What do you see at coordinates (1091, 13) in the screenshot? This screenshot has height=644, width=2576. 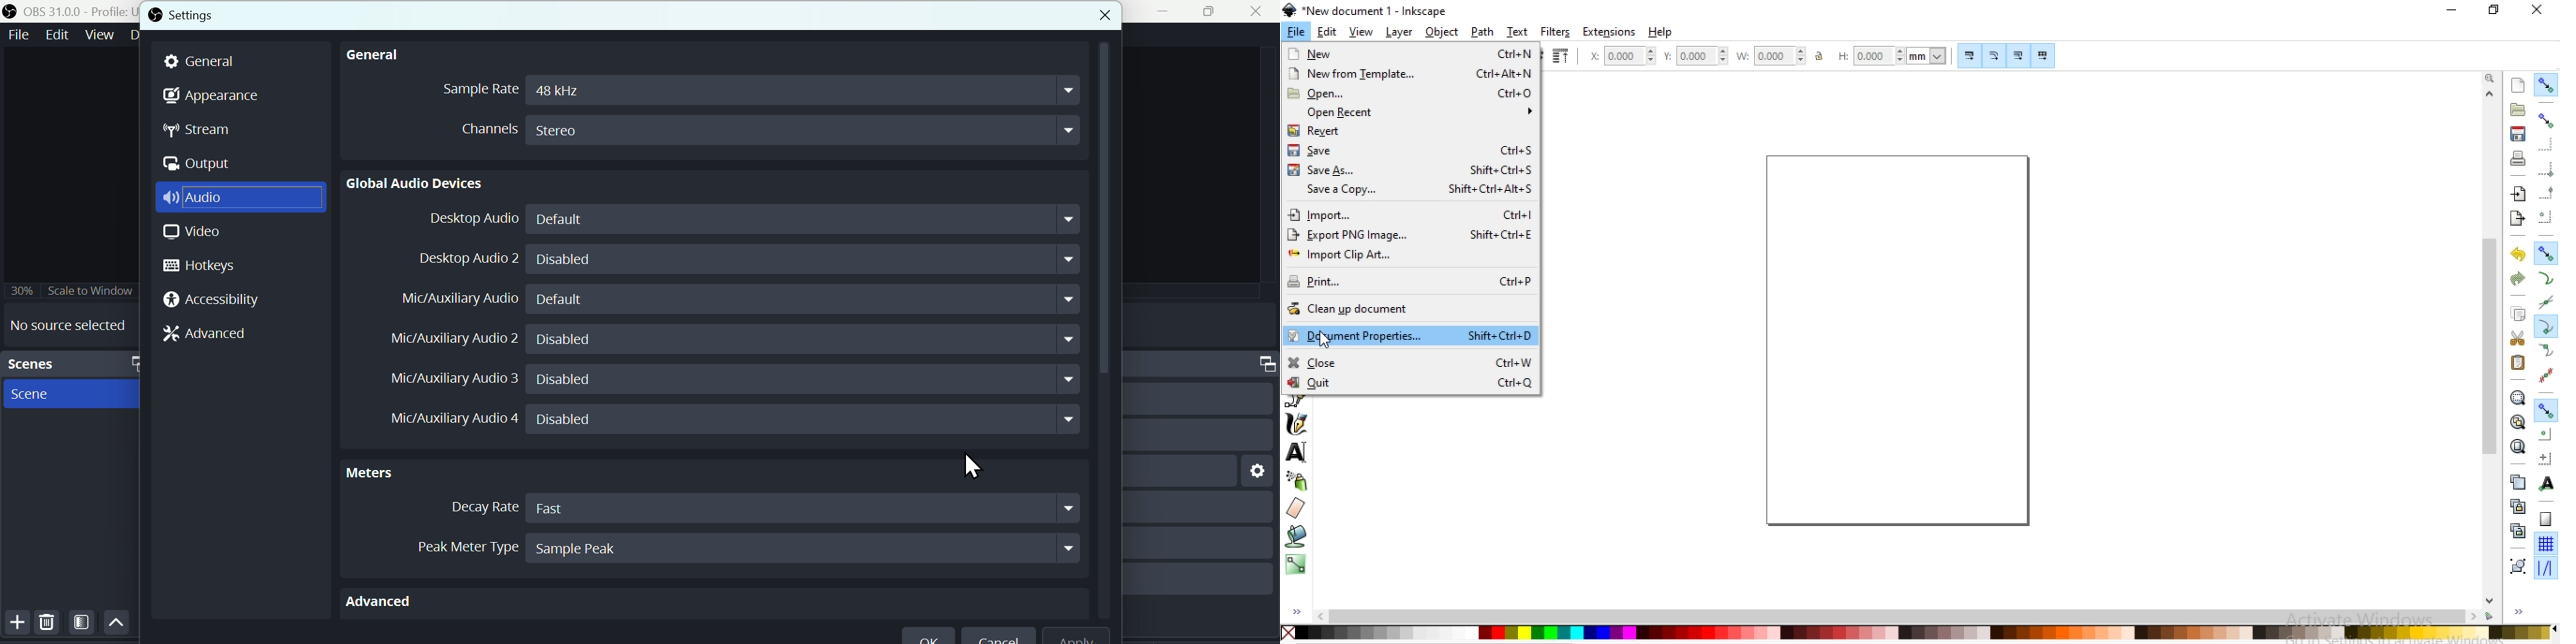 I see `close` at bounding box center [1091, 13].